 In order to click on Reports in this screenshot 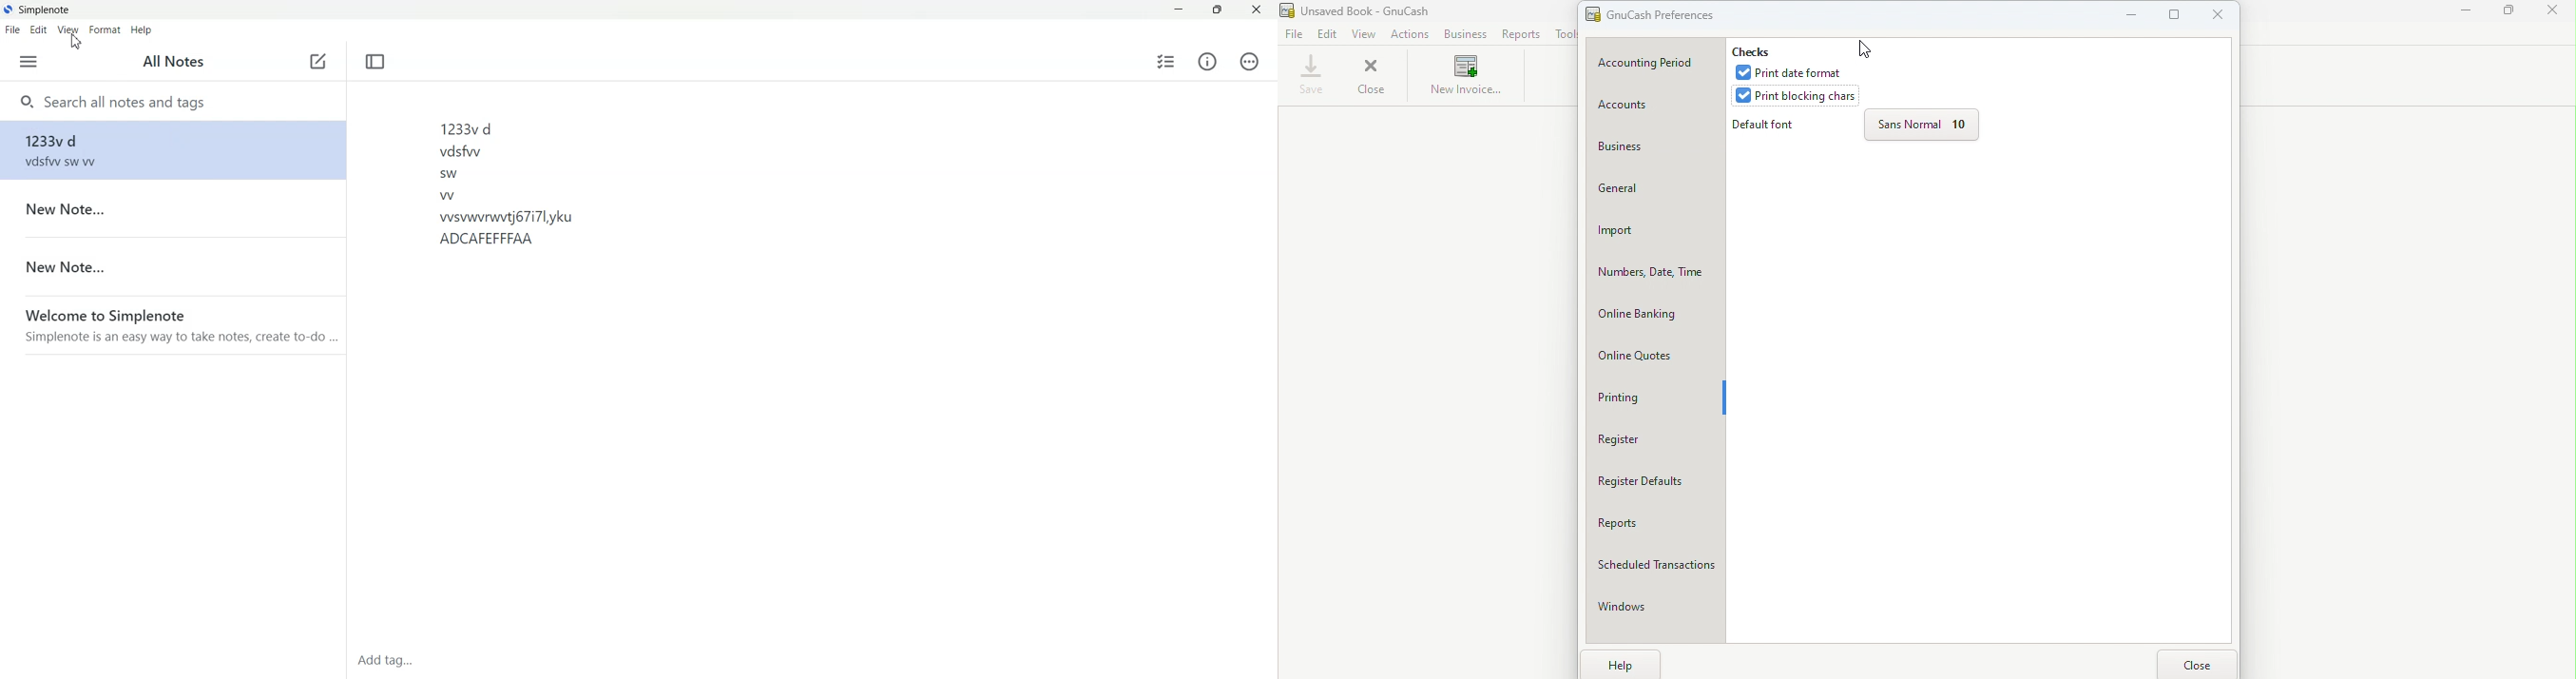, I will do `click(1658, 528)`.